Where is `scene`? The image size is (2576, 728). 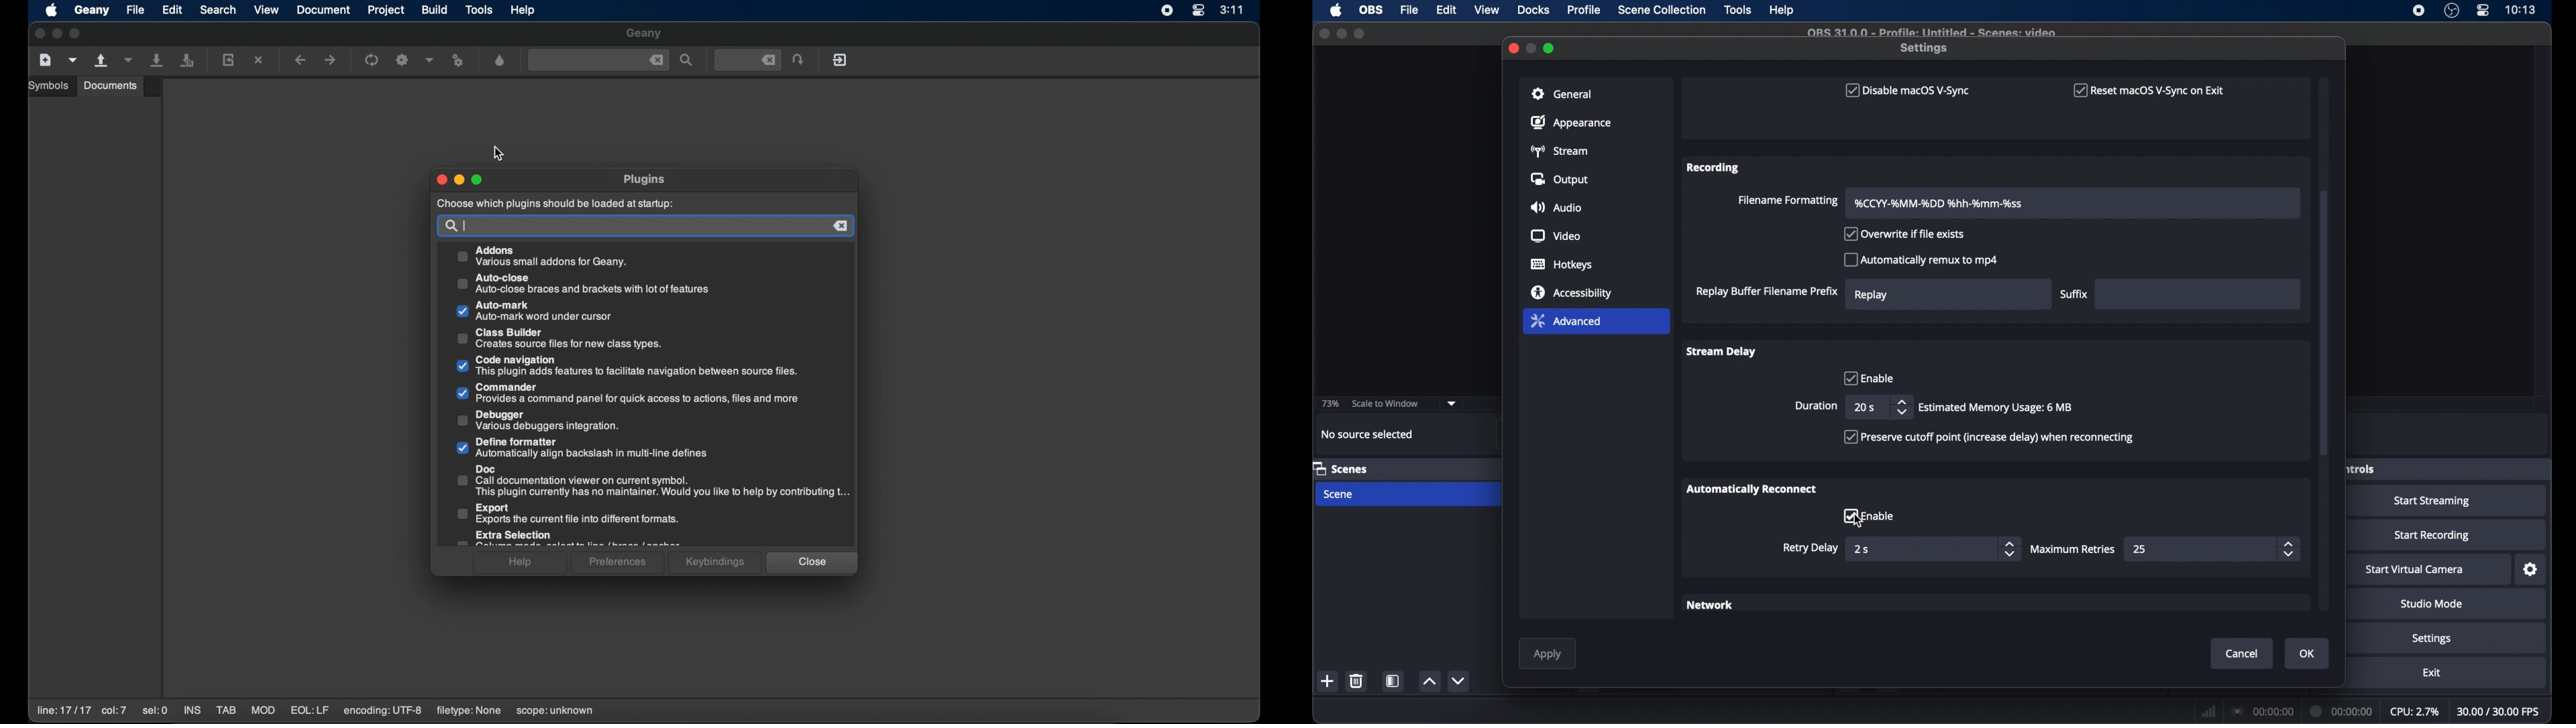
scene is located at coordinates (1340, 495).